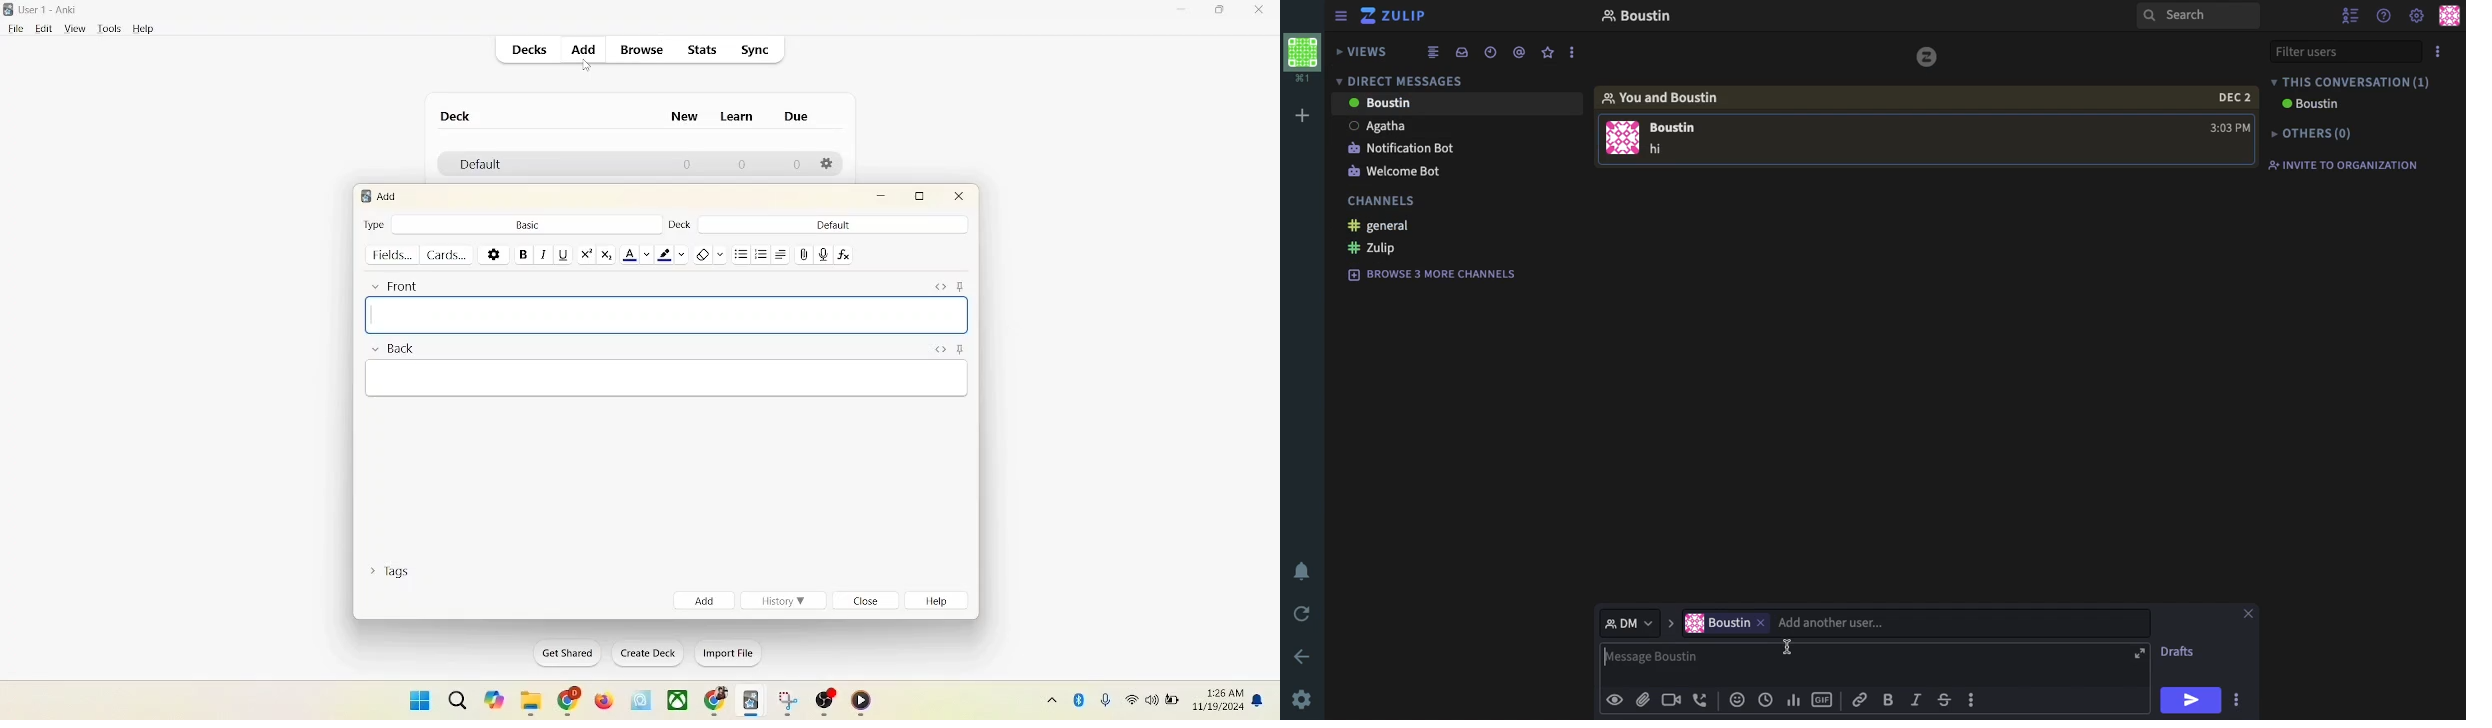  Describe the element at coordinates (13, 29) in the screenshot. I see `file` at that location.